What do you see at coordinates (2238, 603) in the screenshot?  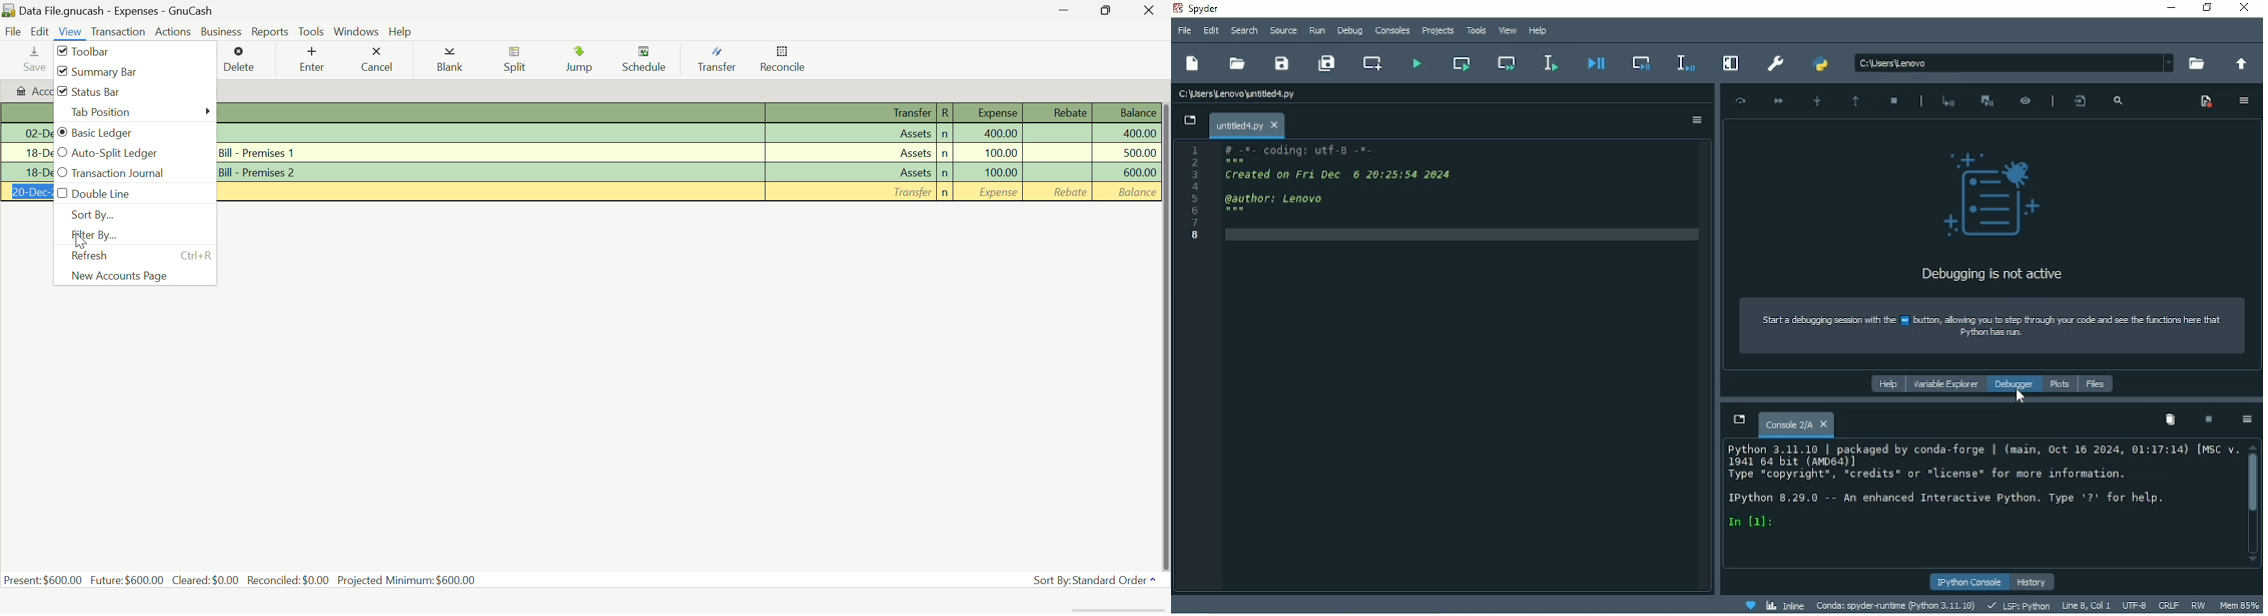 I see `Mem` at bounding box center [2238, 603].